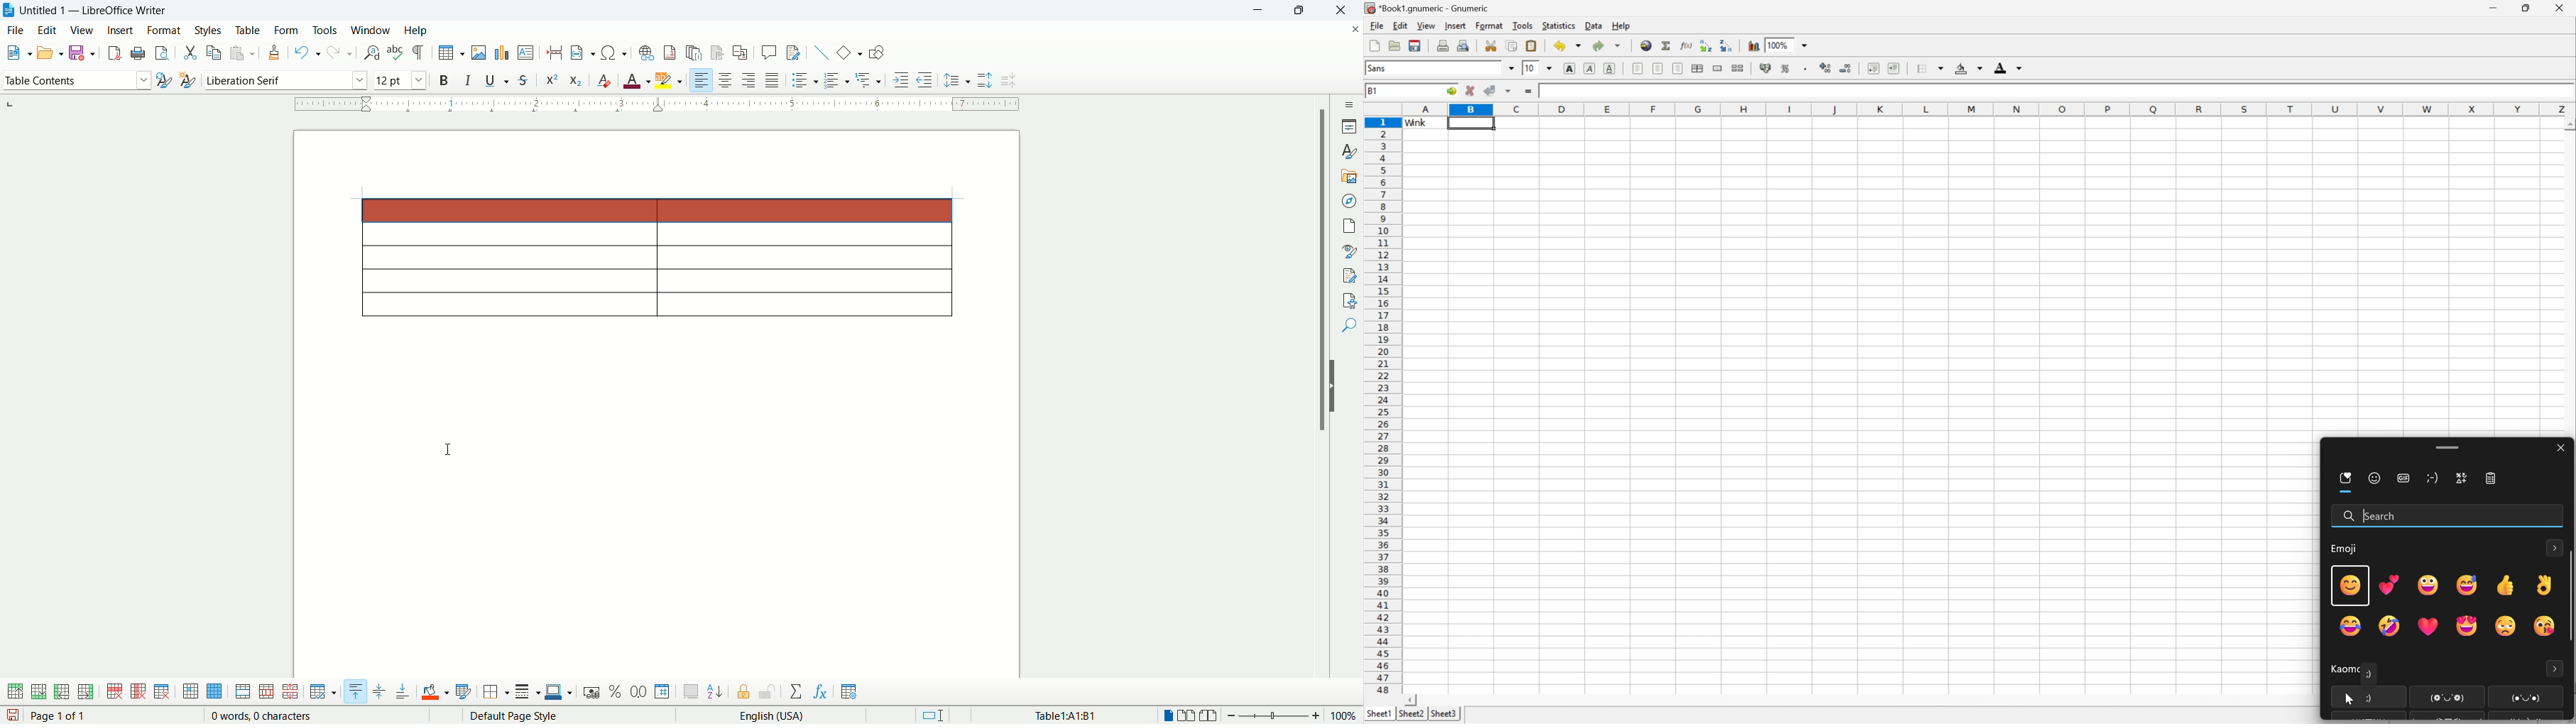  I want to click on navigator, so click(1349, 201).